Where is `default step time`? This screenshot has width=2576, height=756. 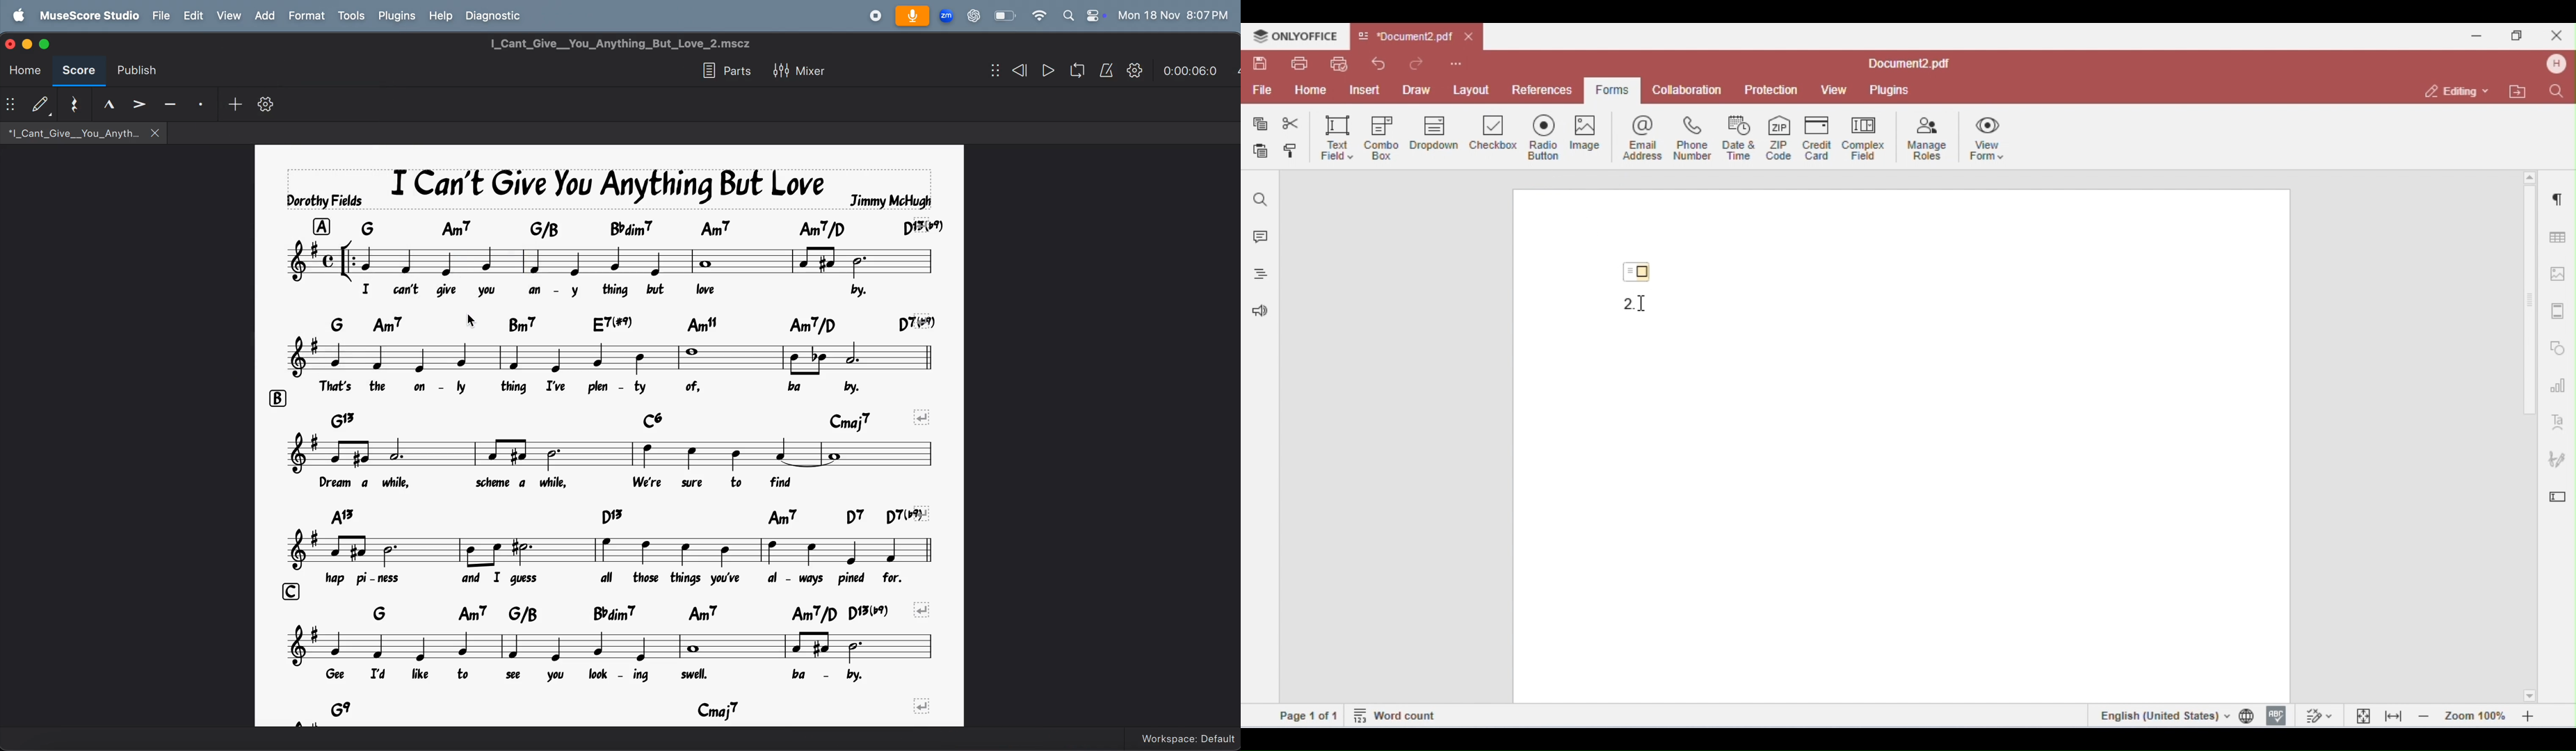 default step time is located at coordinates (28, 102).